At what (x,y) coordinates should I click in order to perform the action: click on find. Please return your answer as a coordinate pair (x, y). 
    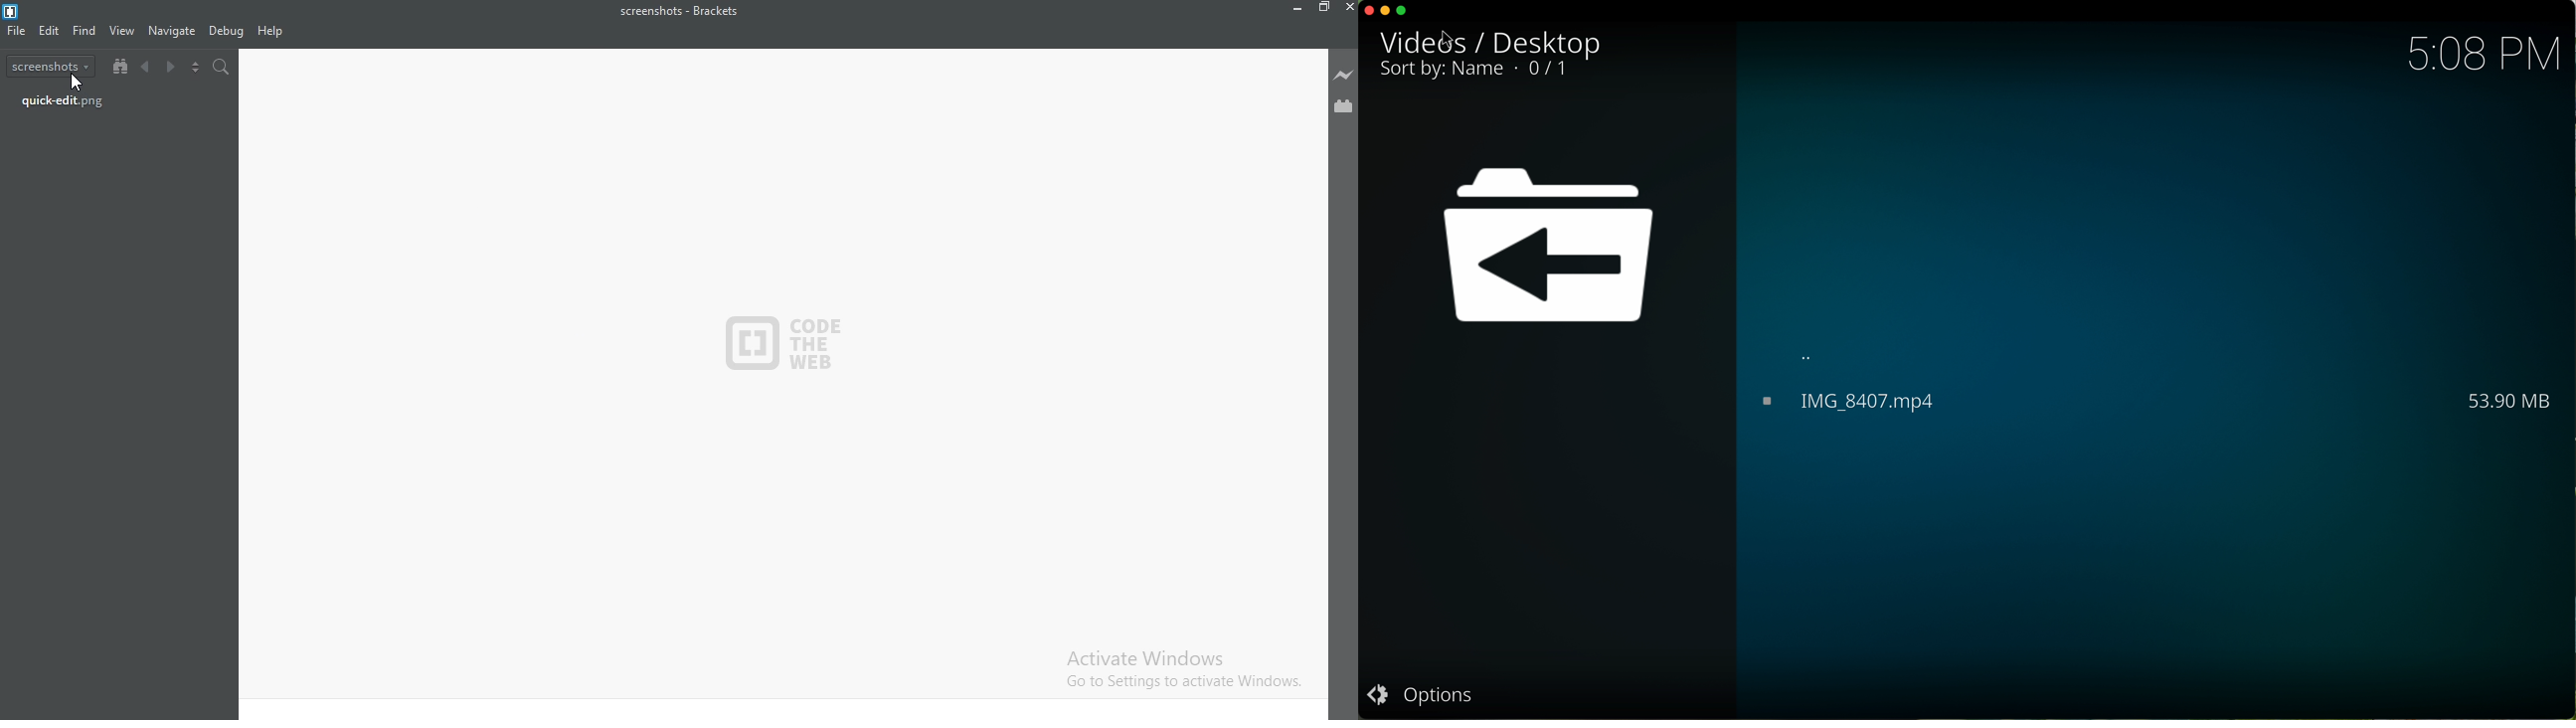
    Looking at the image, I should click on (86, 30).